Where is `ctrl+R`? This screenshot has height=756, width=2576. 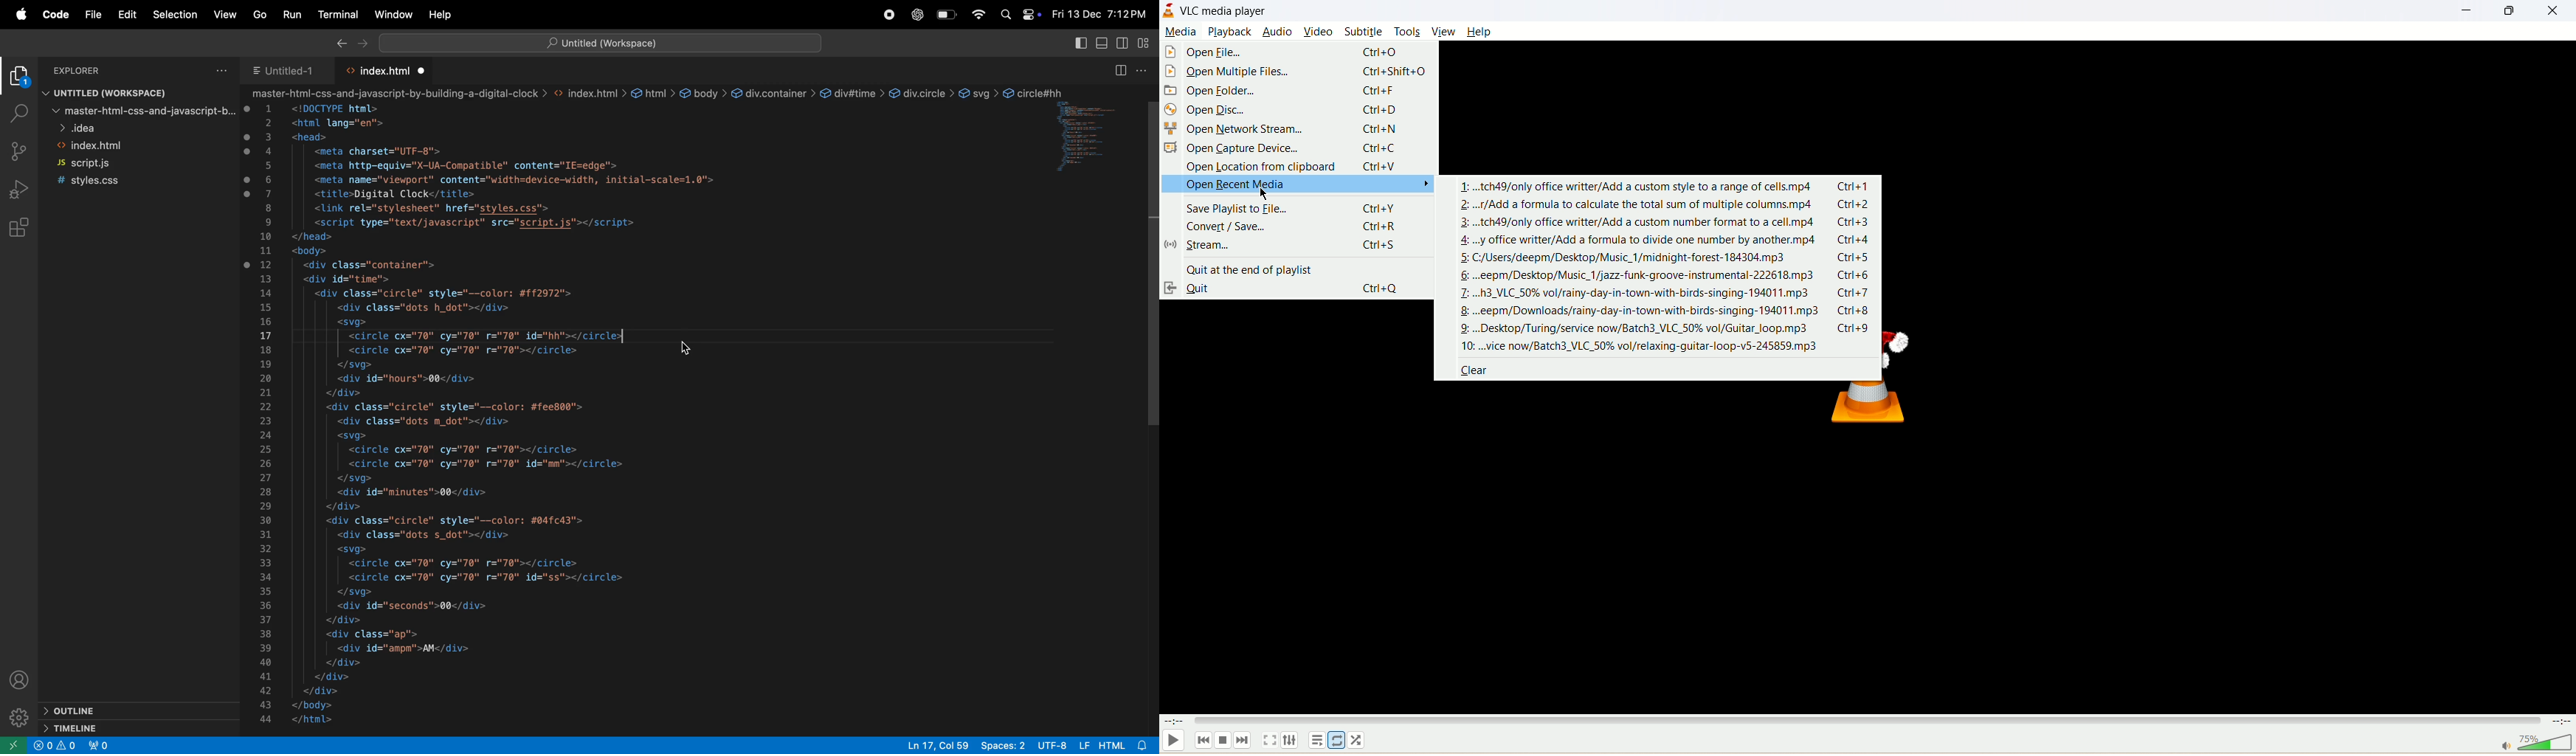
ctrl+R is located at coordinates (1379, 226).